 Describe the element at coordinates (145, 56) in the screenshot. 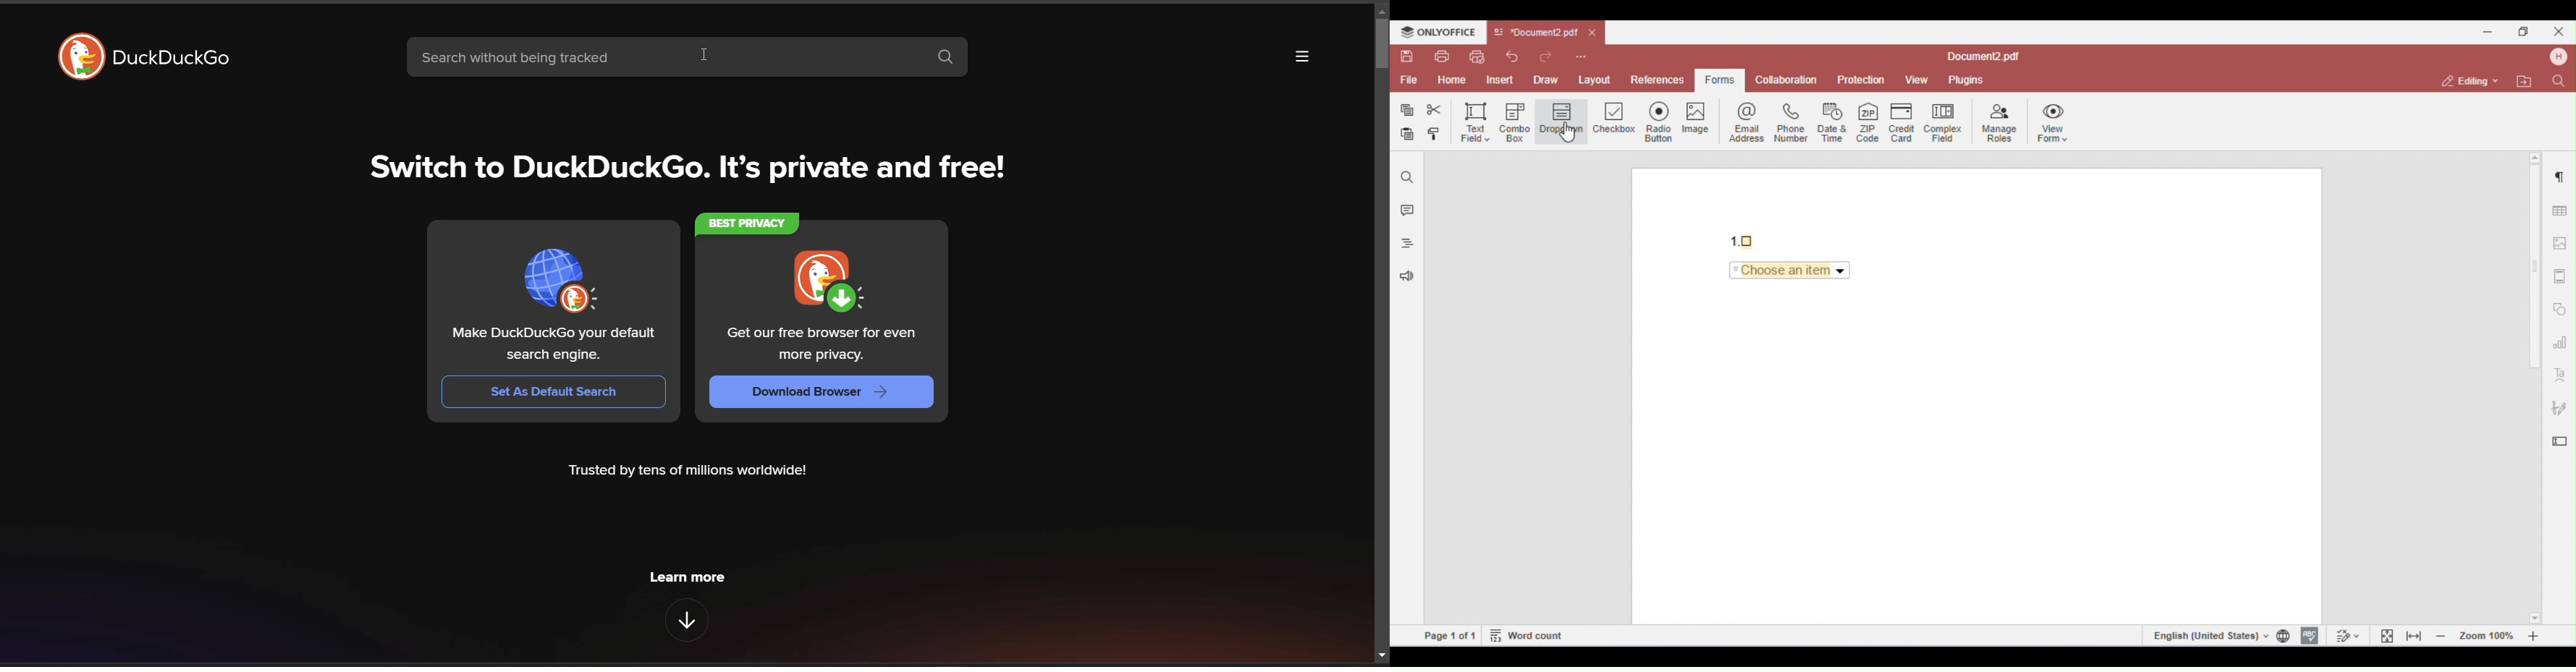

I see `logo and title` at that location.